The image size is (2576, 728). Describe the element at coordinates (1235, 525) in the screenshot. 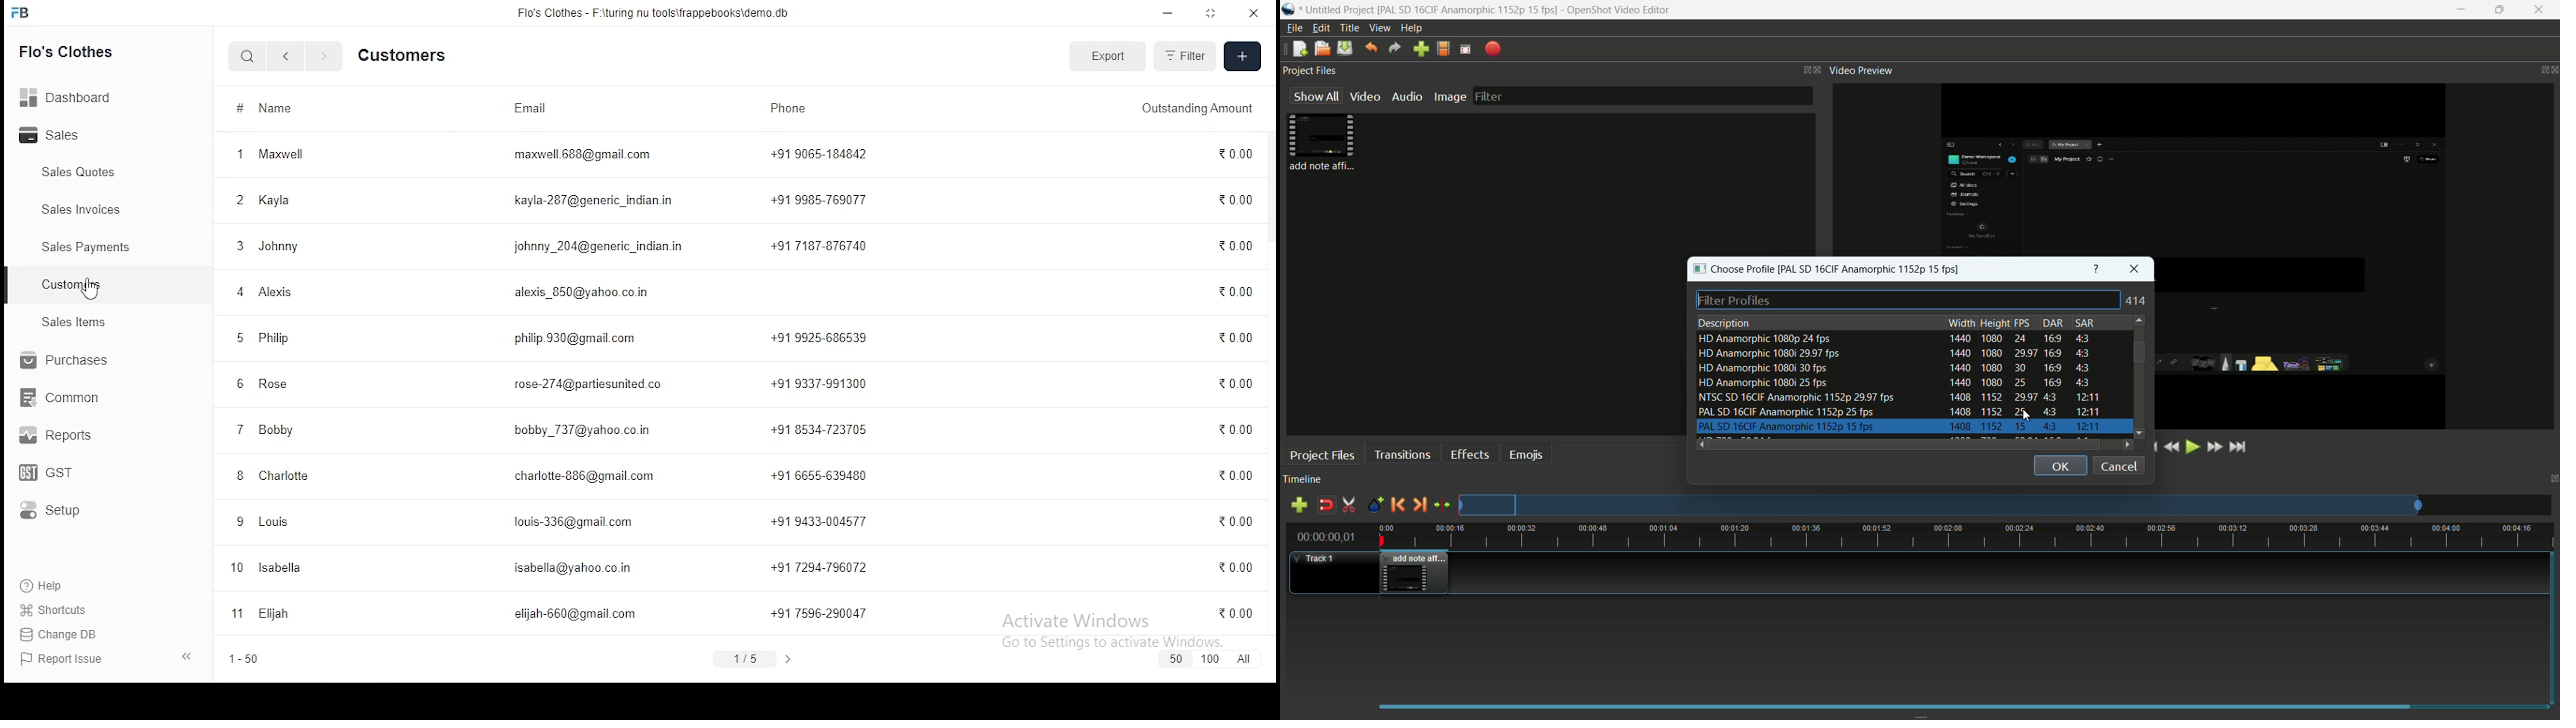

I see `0.00` at that location.